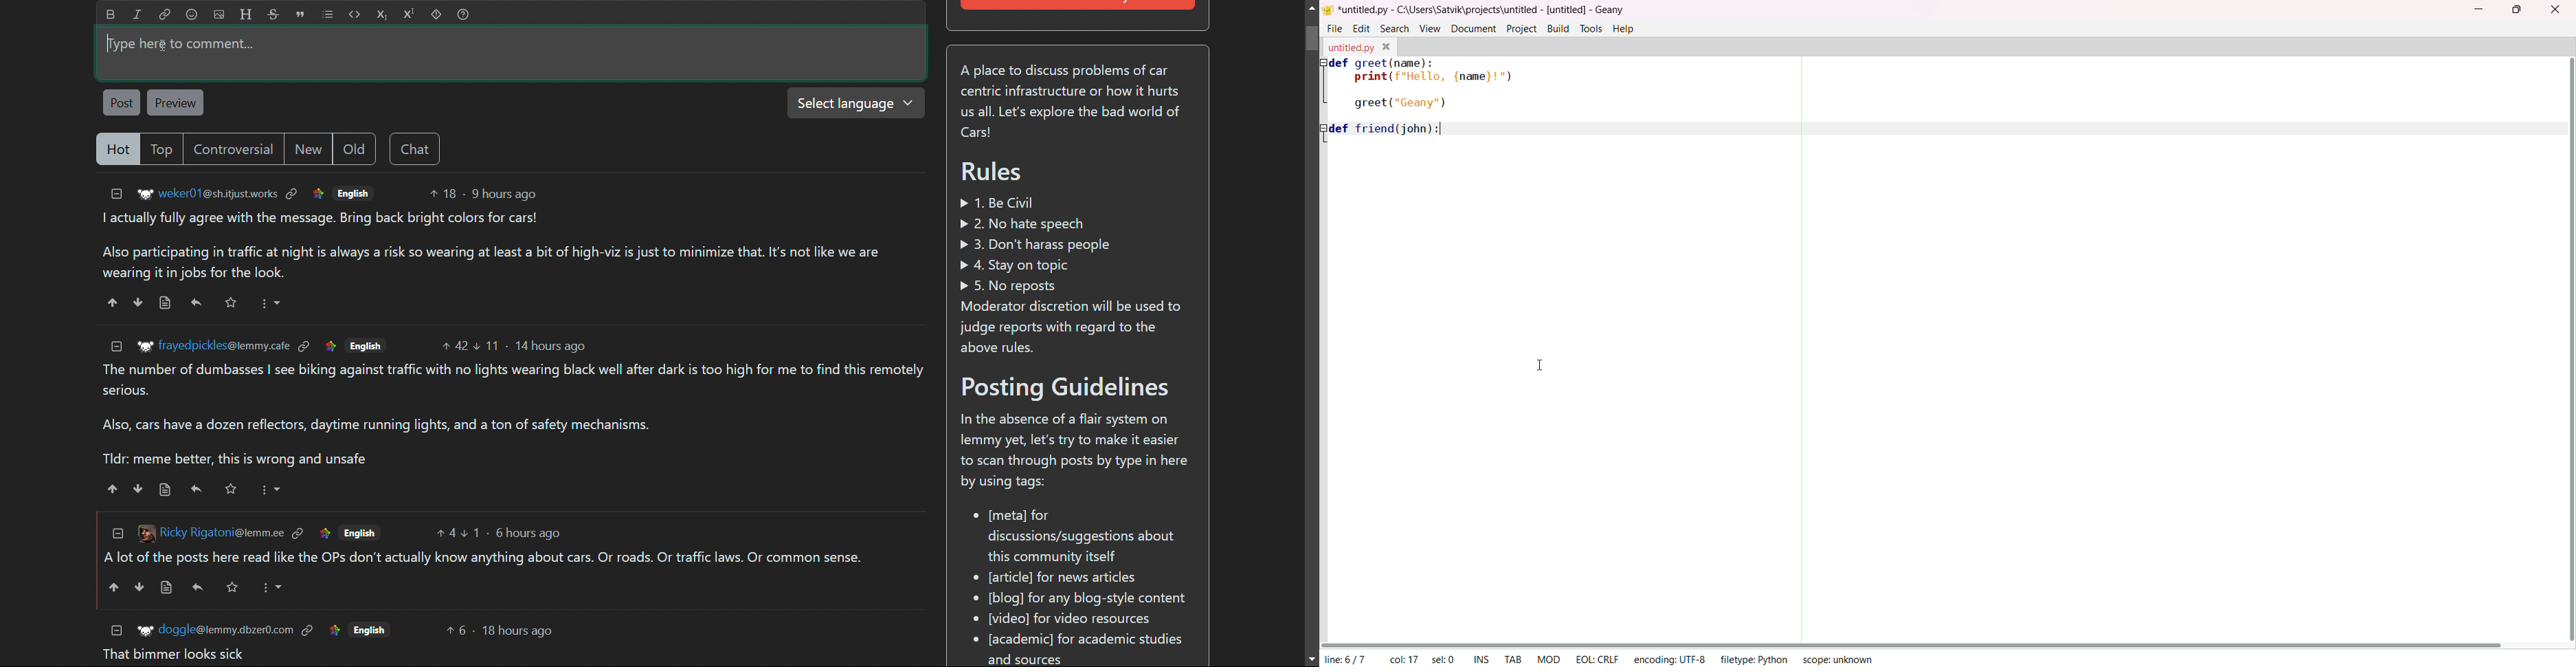  Describe the element at coordinates (530, 533) in the screenshot. I see `6 hours ago` at that location.